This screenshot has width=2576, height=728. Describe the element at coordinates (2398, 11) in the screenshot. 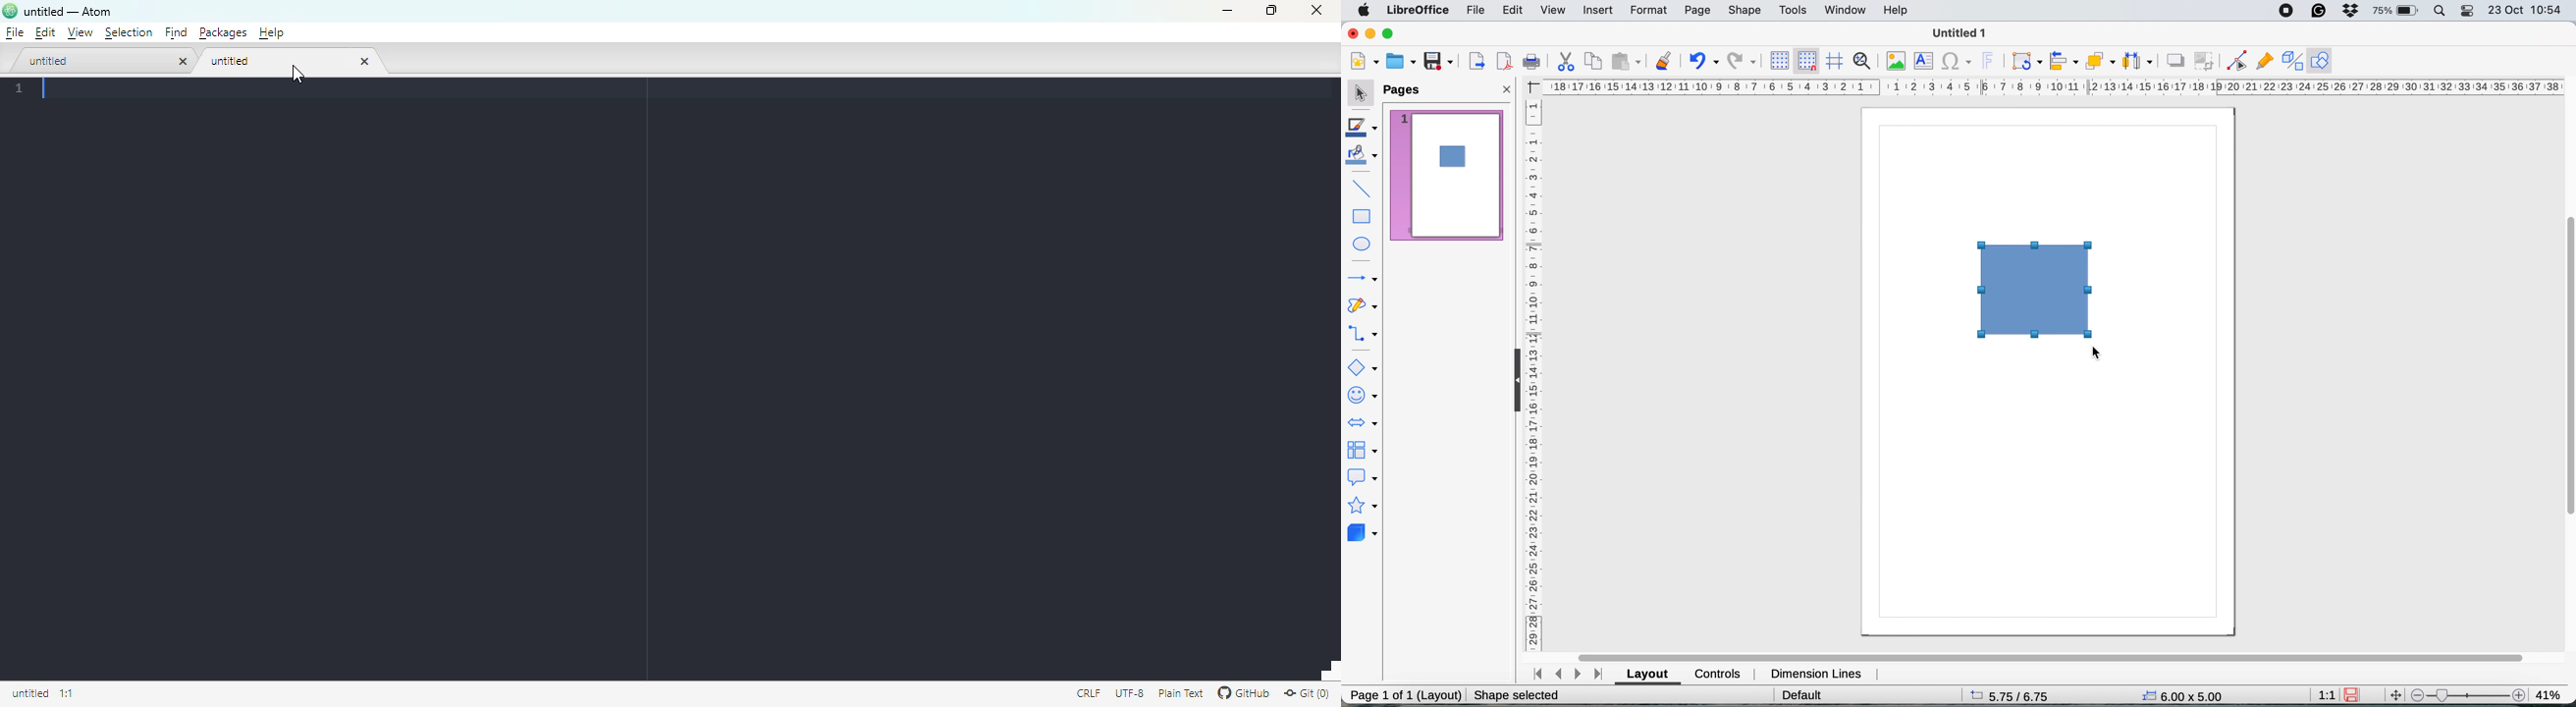

I see `battery` at that location.